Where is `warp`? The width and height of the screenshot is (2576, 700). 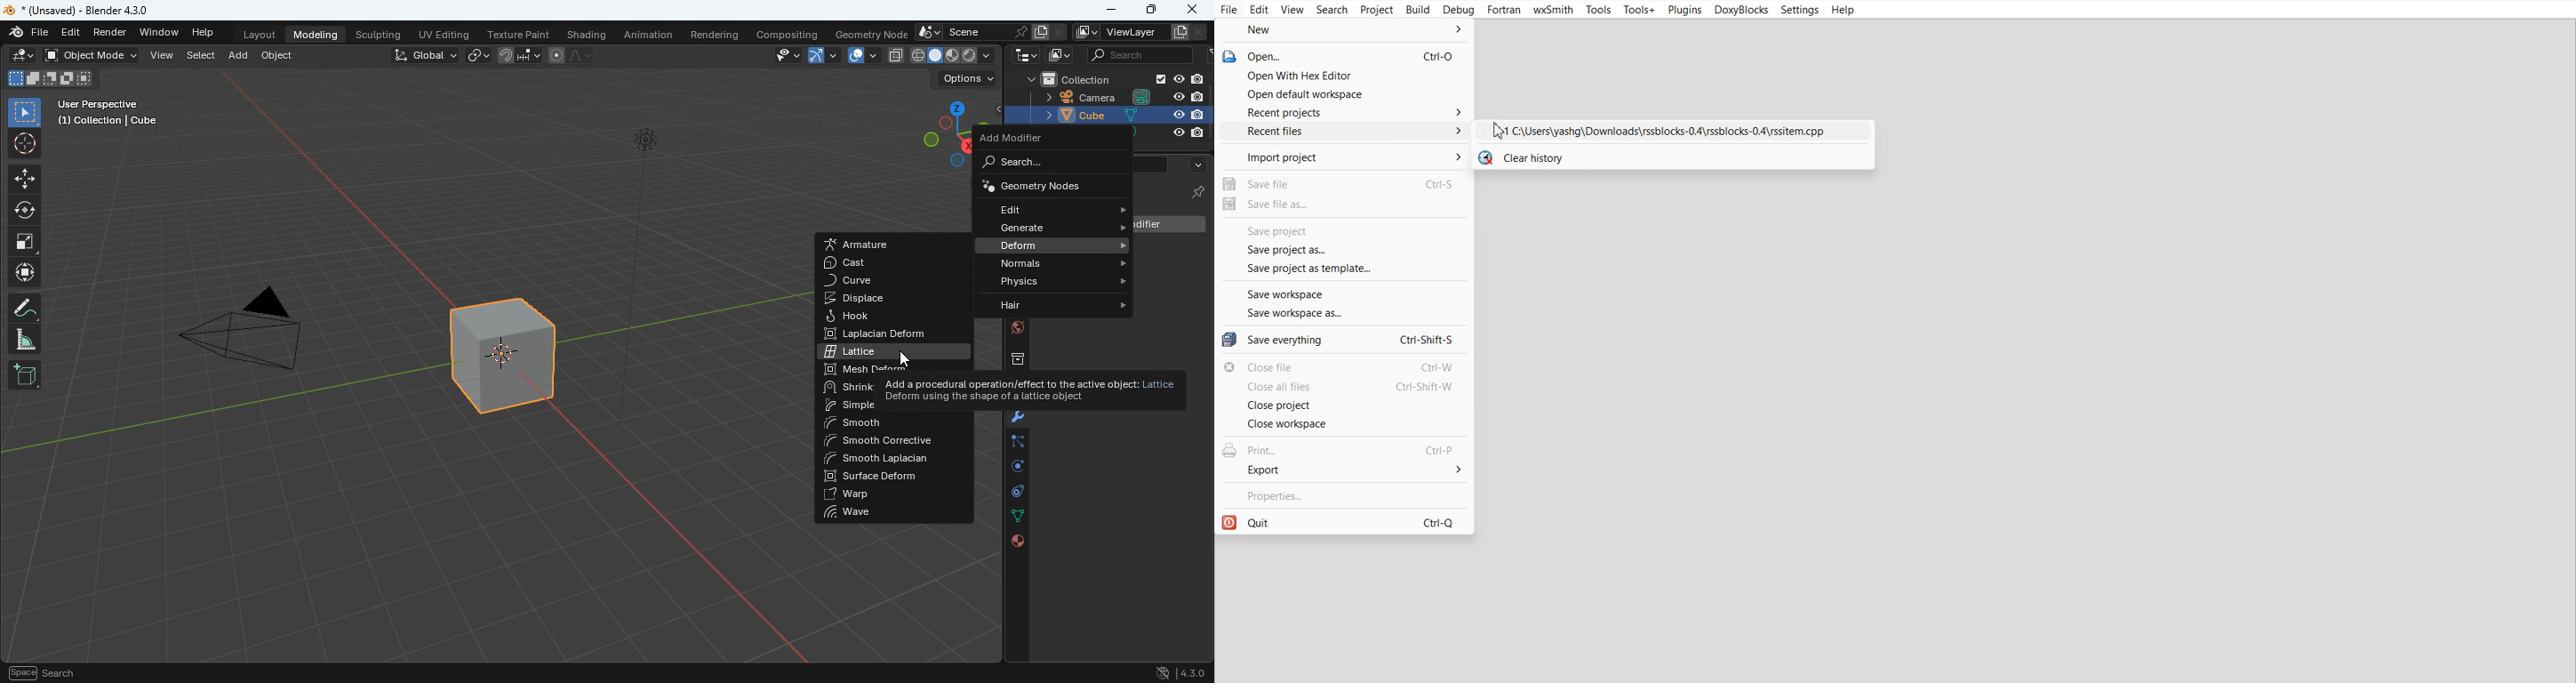
warp is located at coordinates (892, 494).